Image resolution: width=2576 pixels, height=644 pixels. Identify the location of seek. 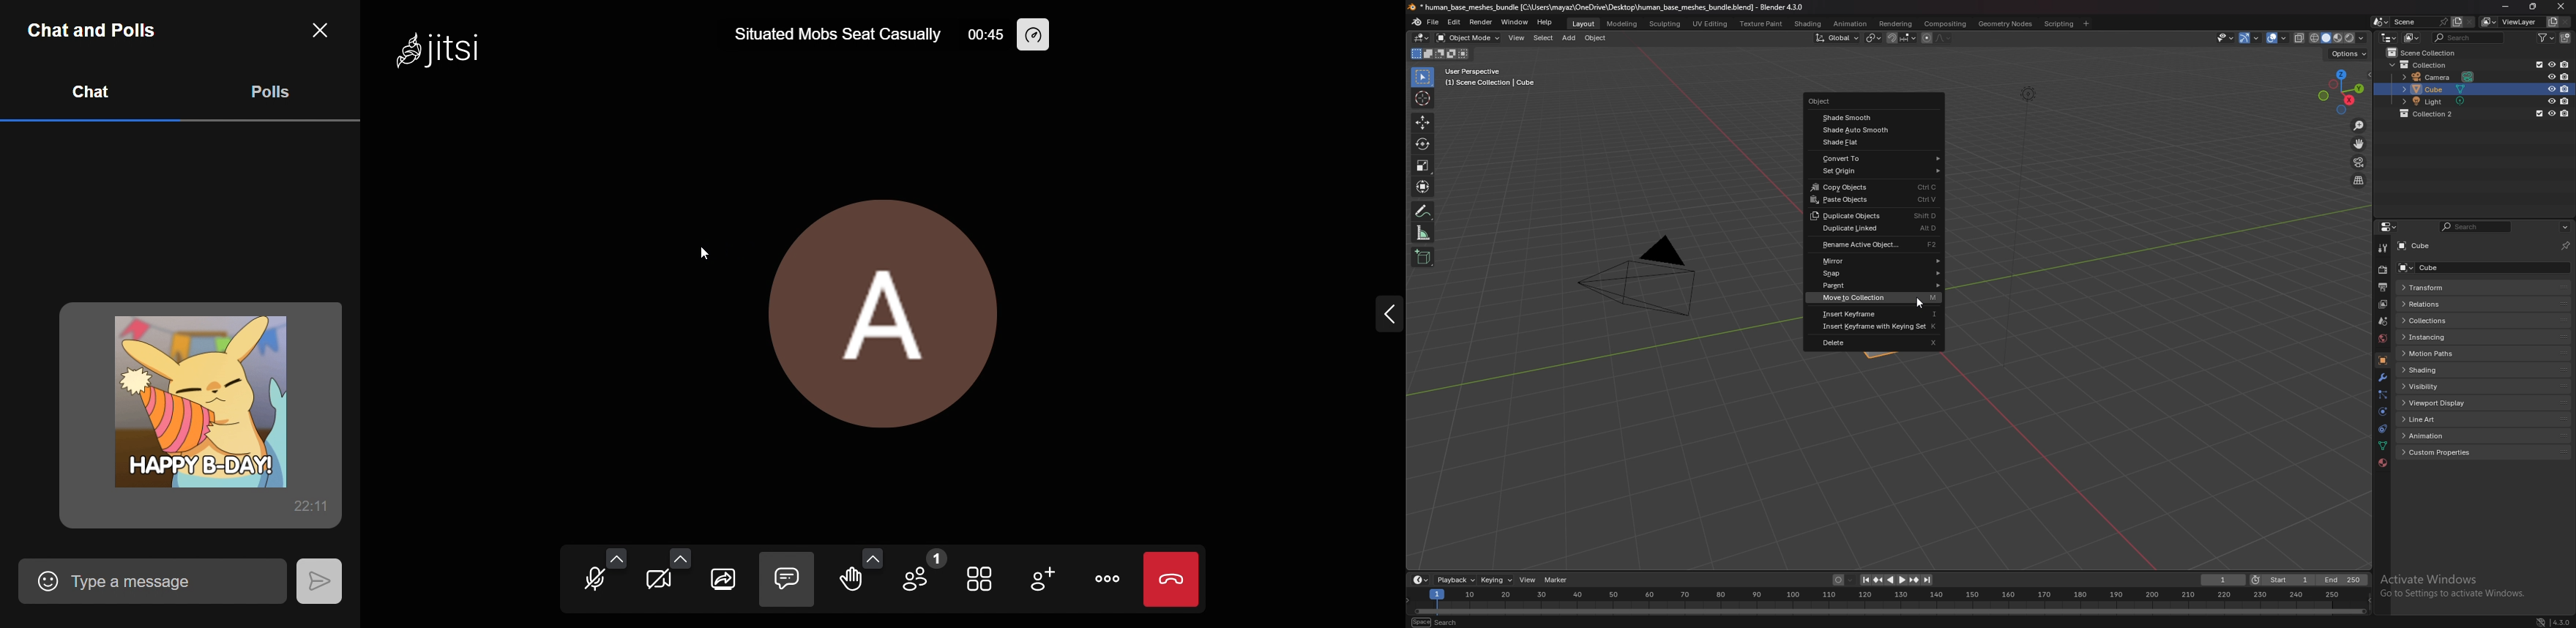
(1889, 602).